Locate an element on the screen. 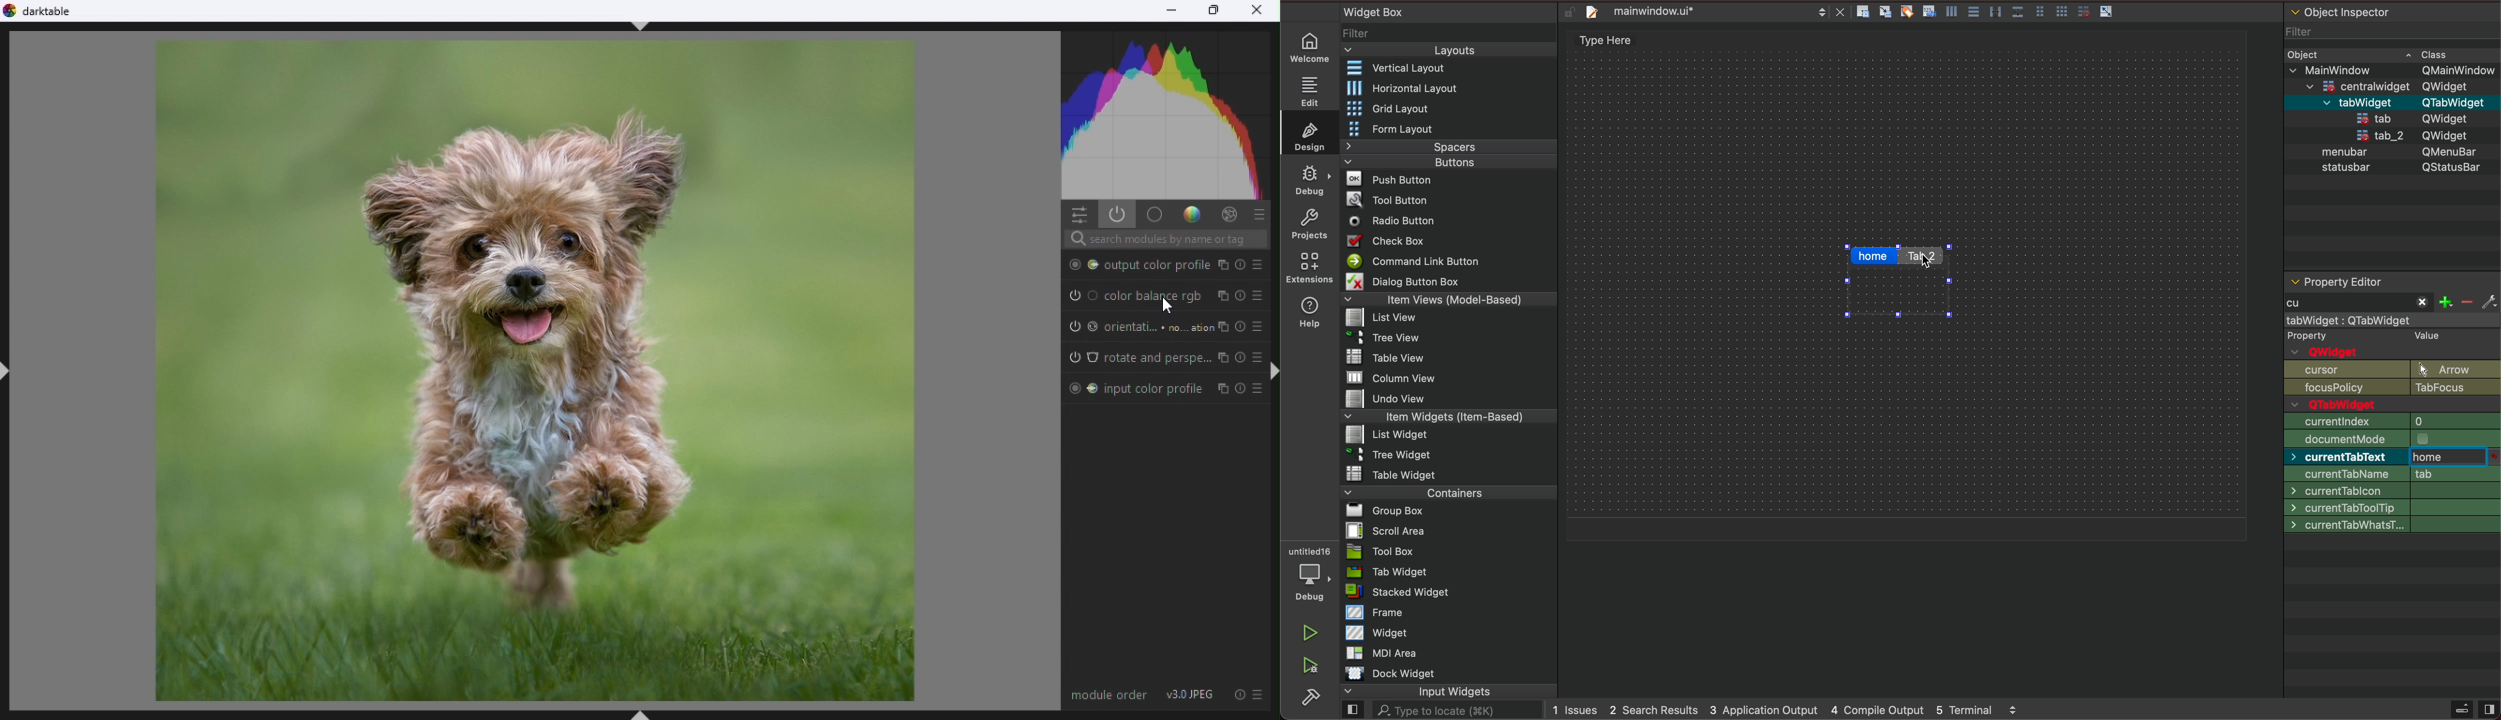  edit is located at coordinates (1311, 89).